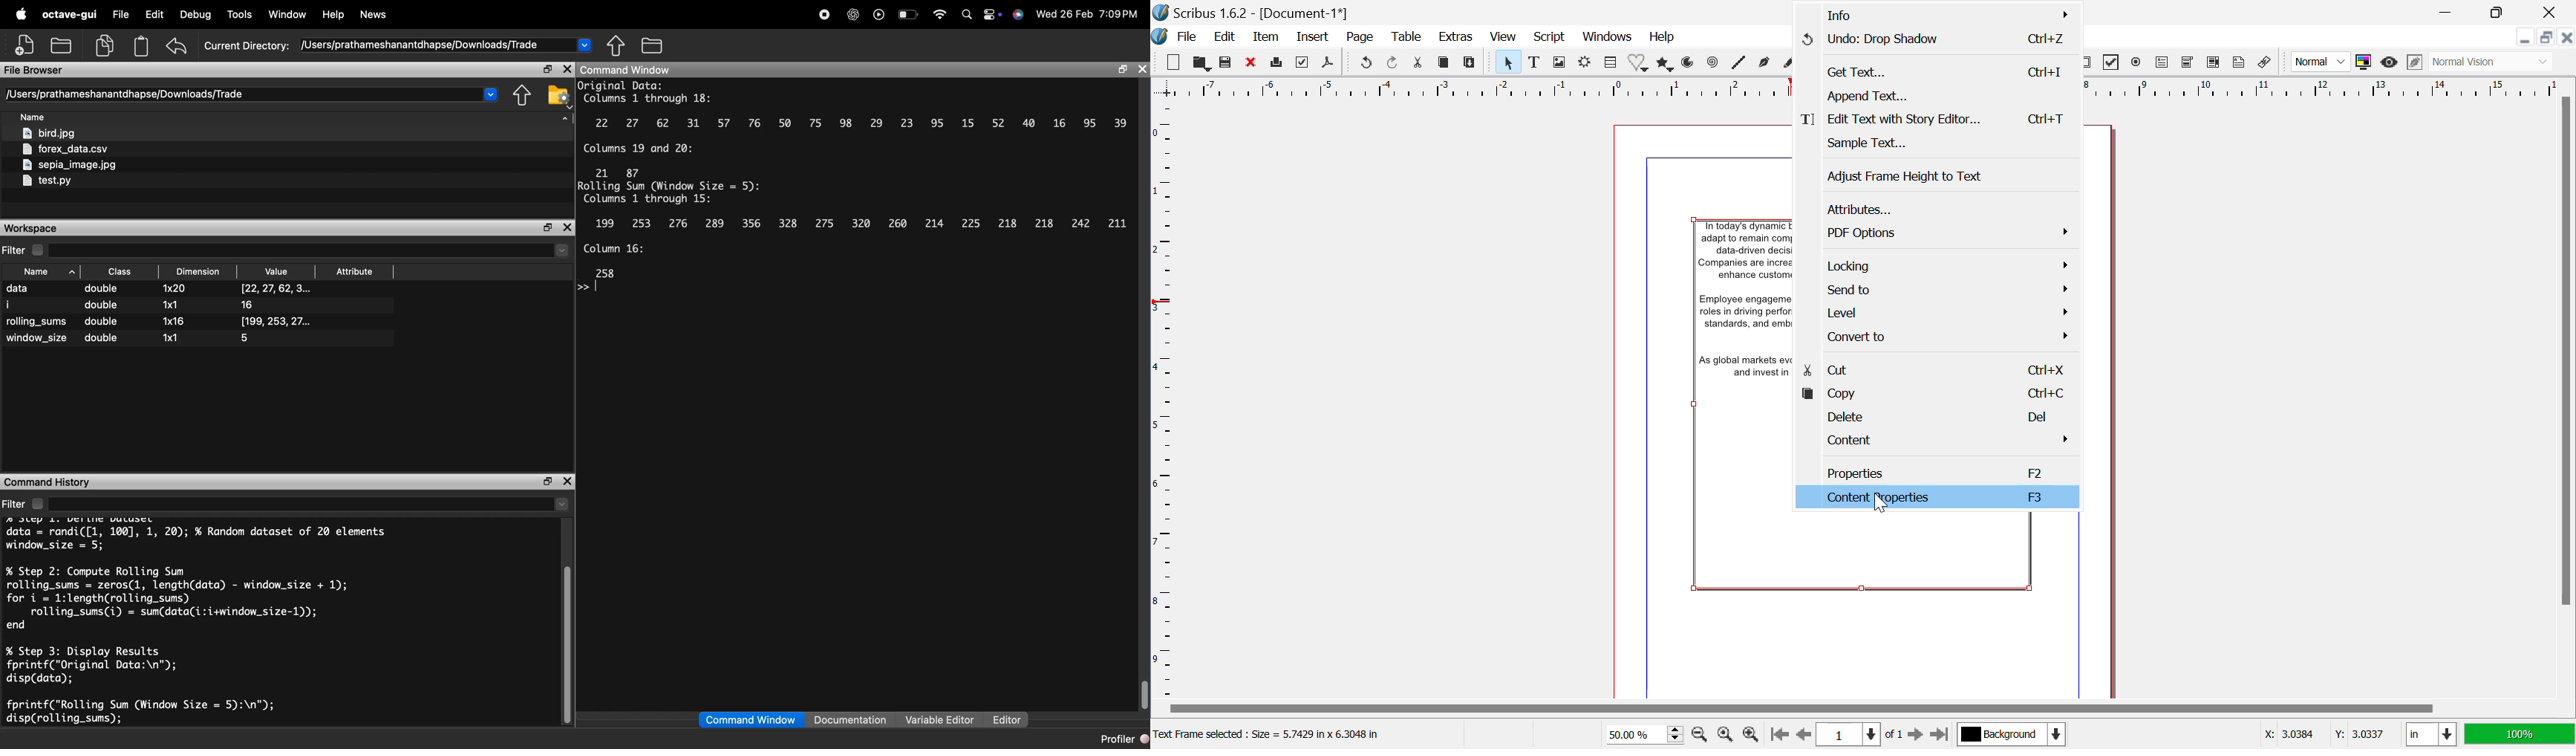 The width and height of the screenshot is (2576, 756). I want to click on Table, so click(1407, 38).